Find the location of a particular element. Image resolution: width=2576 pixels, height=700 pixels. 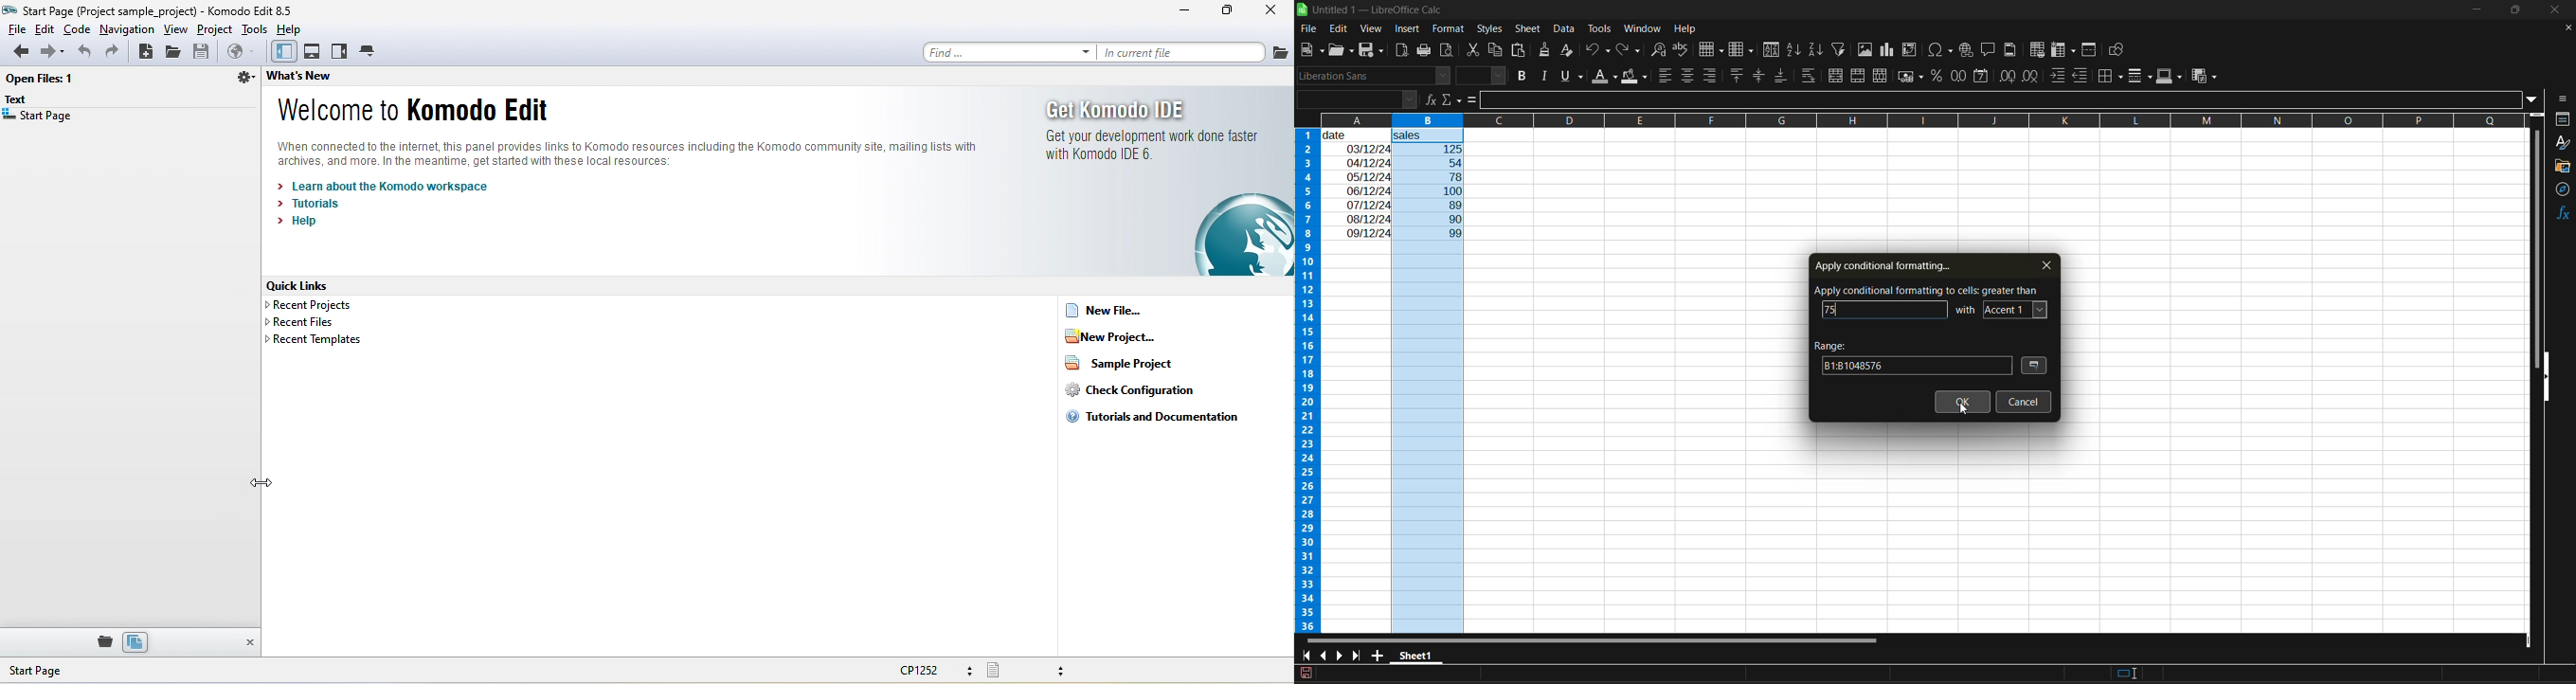

background color is located at coordinates (1634, 77).